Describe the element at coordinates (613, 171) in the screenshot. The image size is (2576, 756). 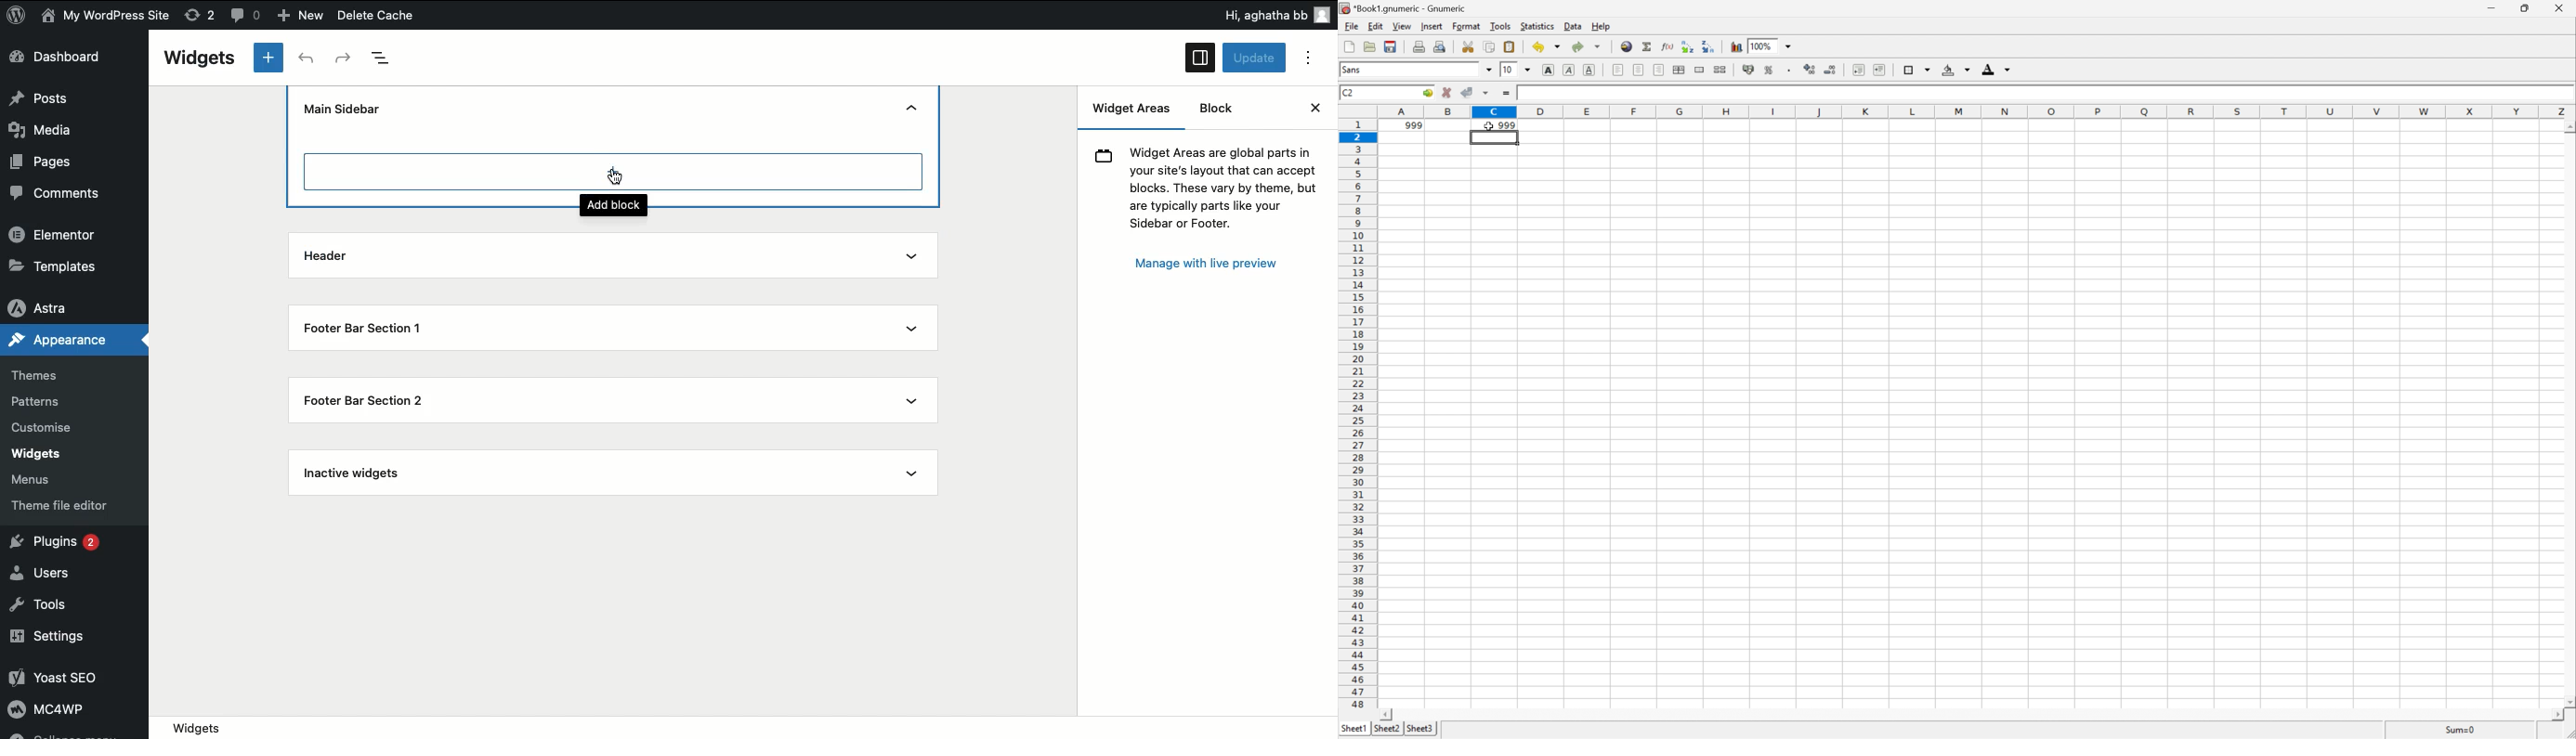
I see `Add block` at that location.